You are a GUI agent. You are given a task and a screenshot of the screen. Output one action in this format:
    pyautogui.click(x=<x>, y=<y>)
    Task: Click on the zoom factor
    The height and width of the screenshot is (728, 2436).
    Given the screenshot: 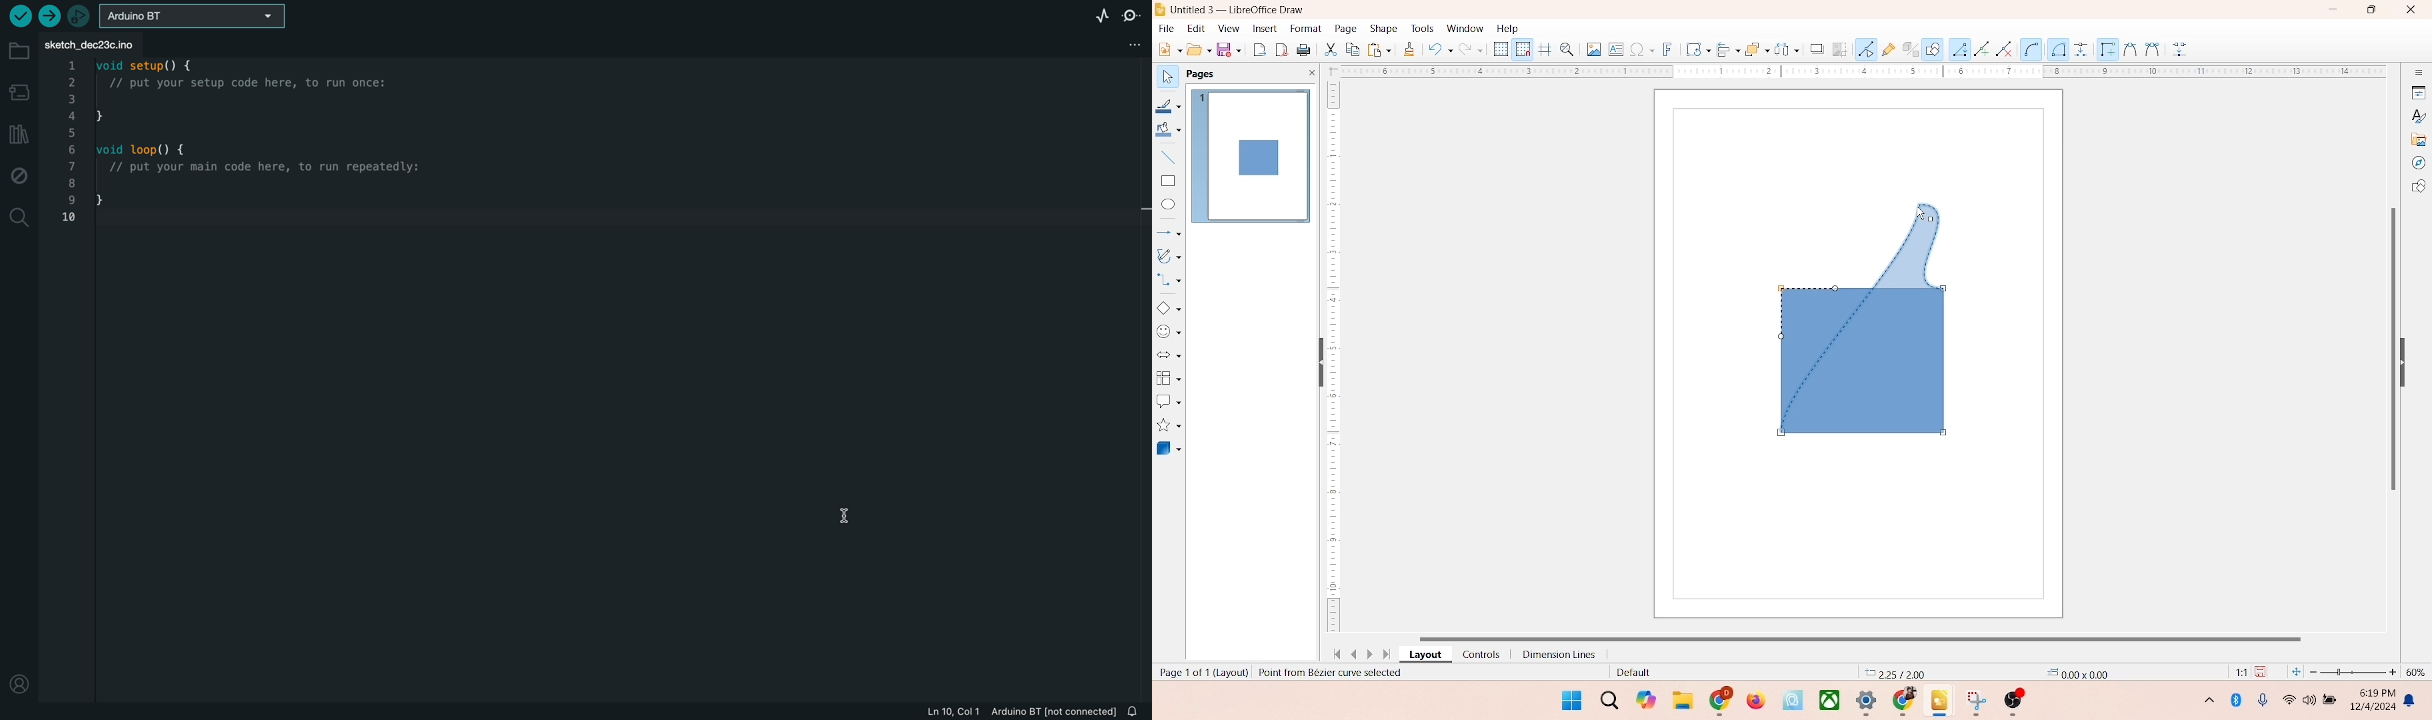 What is the action you would take?
    pyautogui.click(x=2354, y=672)
    